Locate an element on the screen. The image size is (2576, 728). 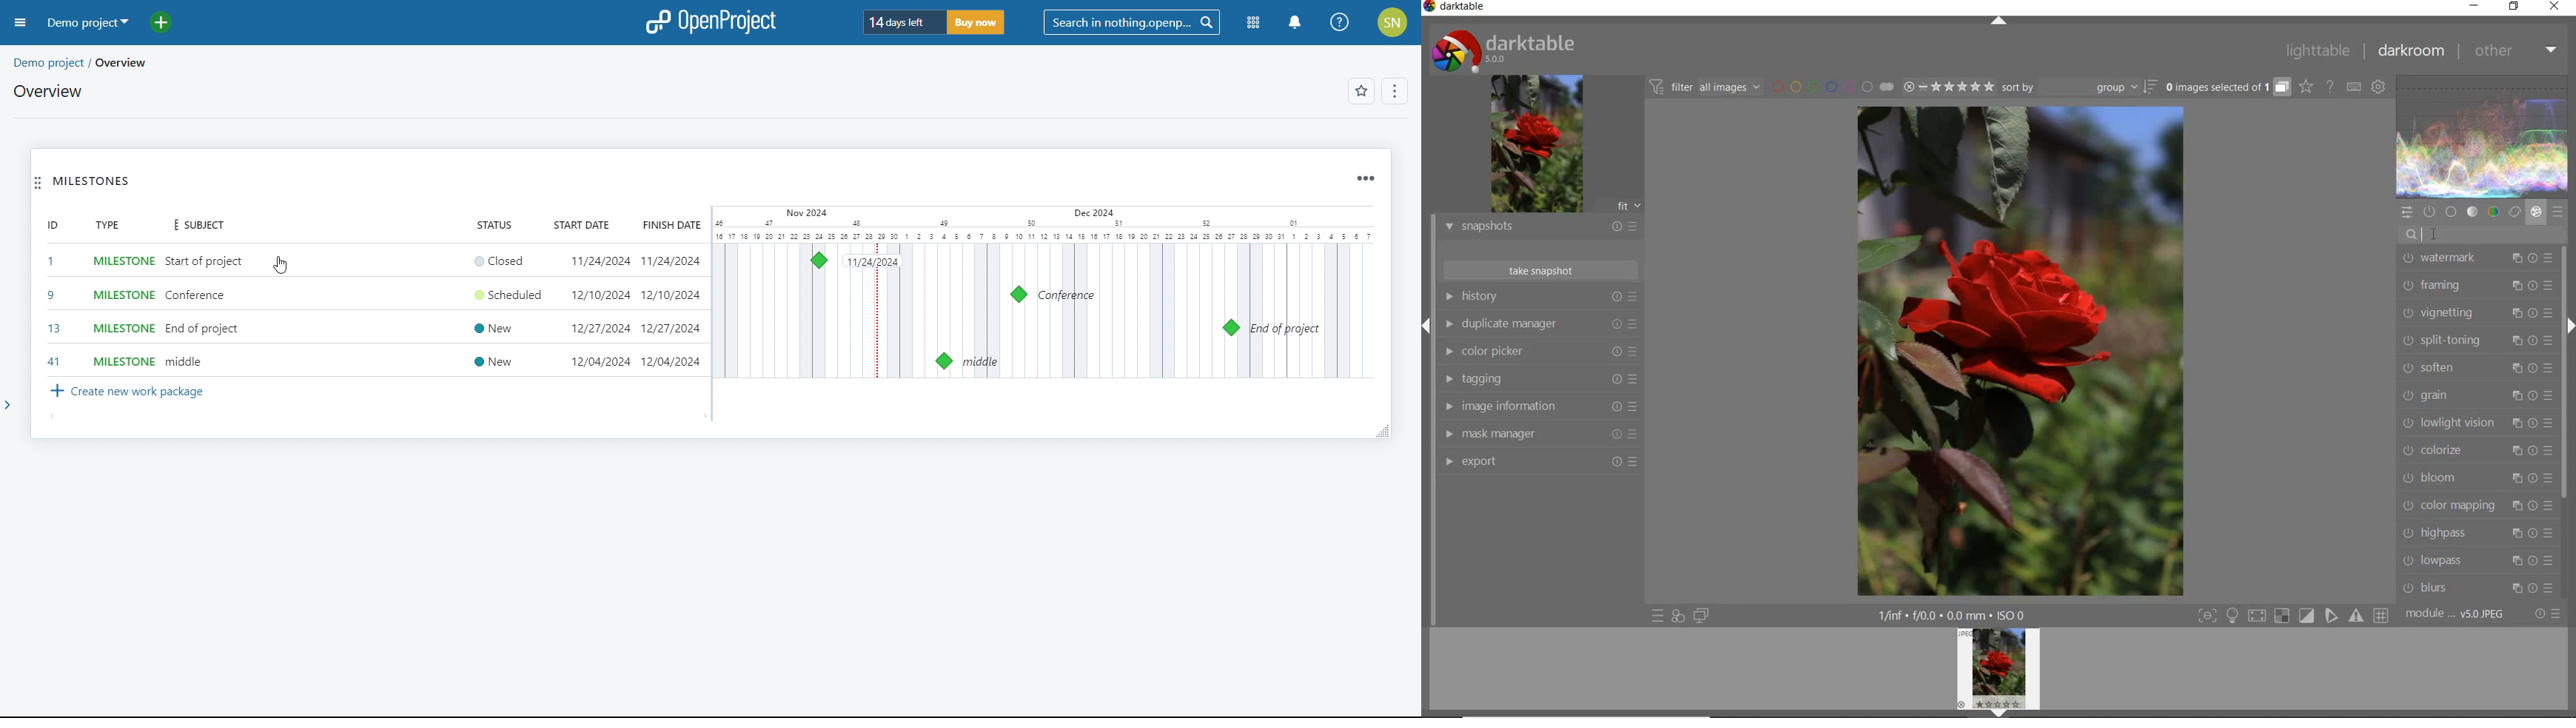
set keyboard shortcuts is located at coordinates (2354, 87).